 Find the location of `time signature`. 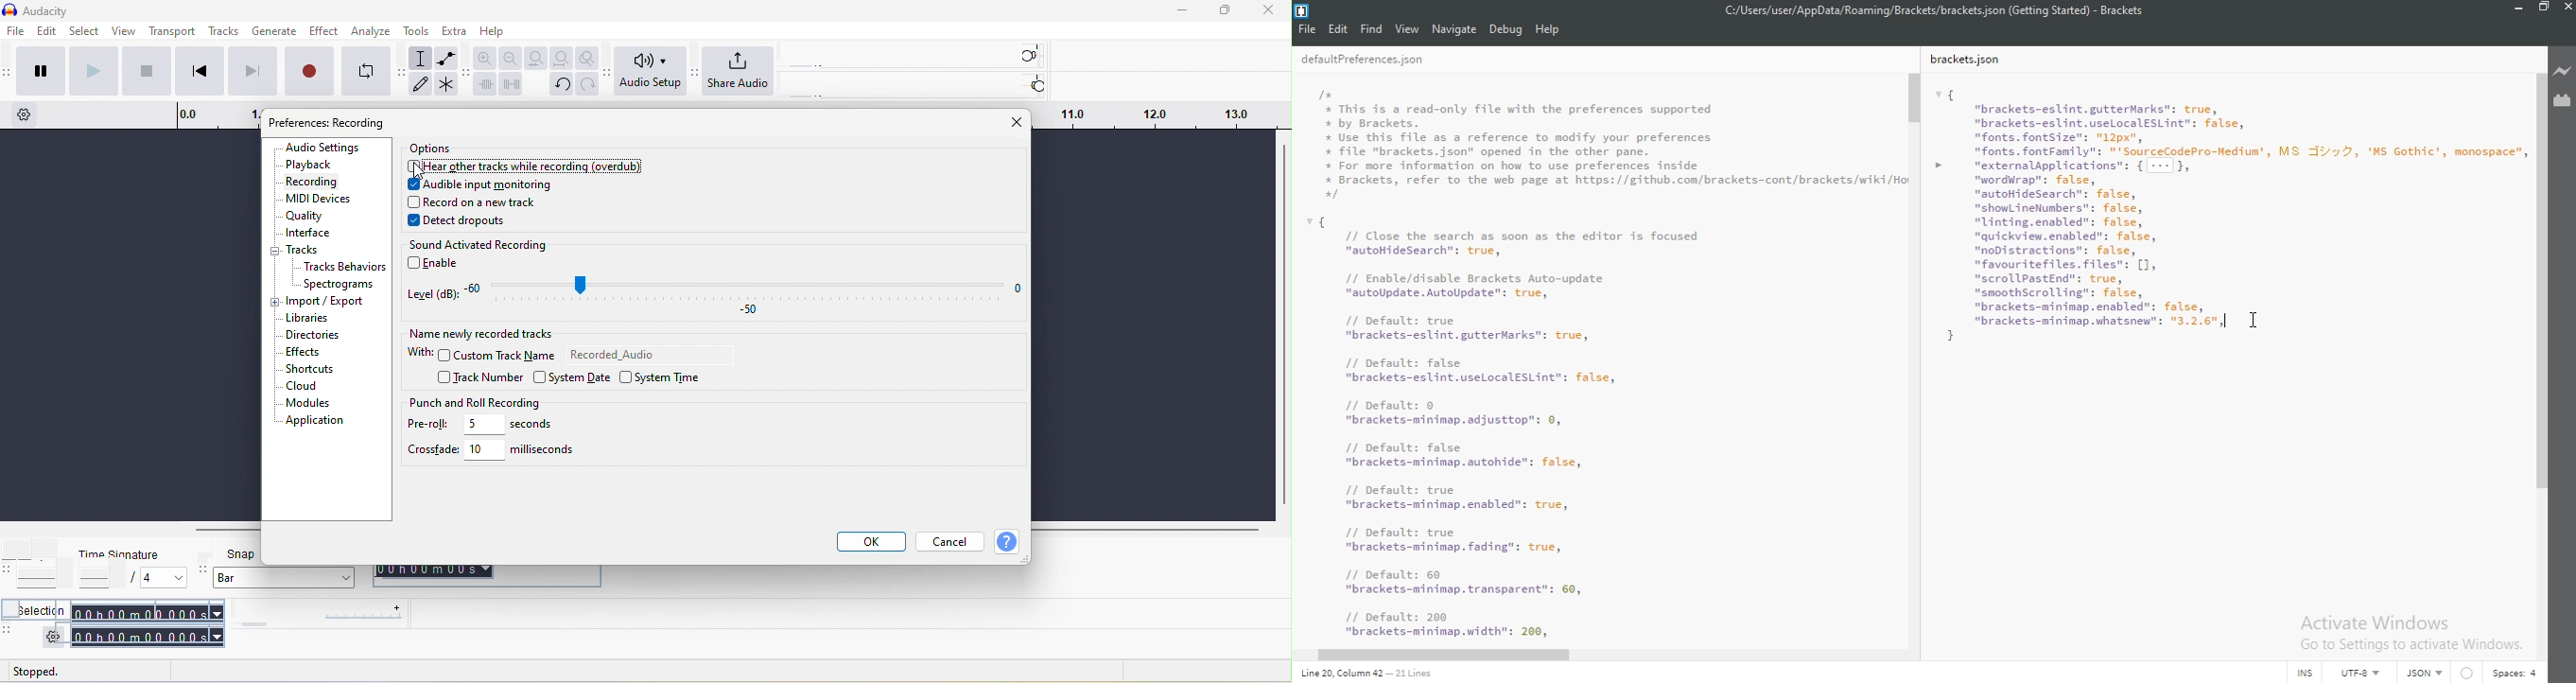

time signature is located at coordinates (131, 568).